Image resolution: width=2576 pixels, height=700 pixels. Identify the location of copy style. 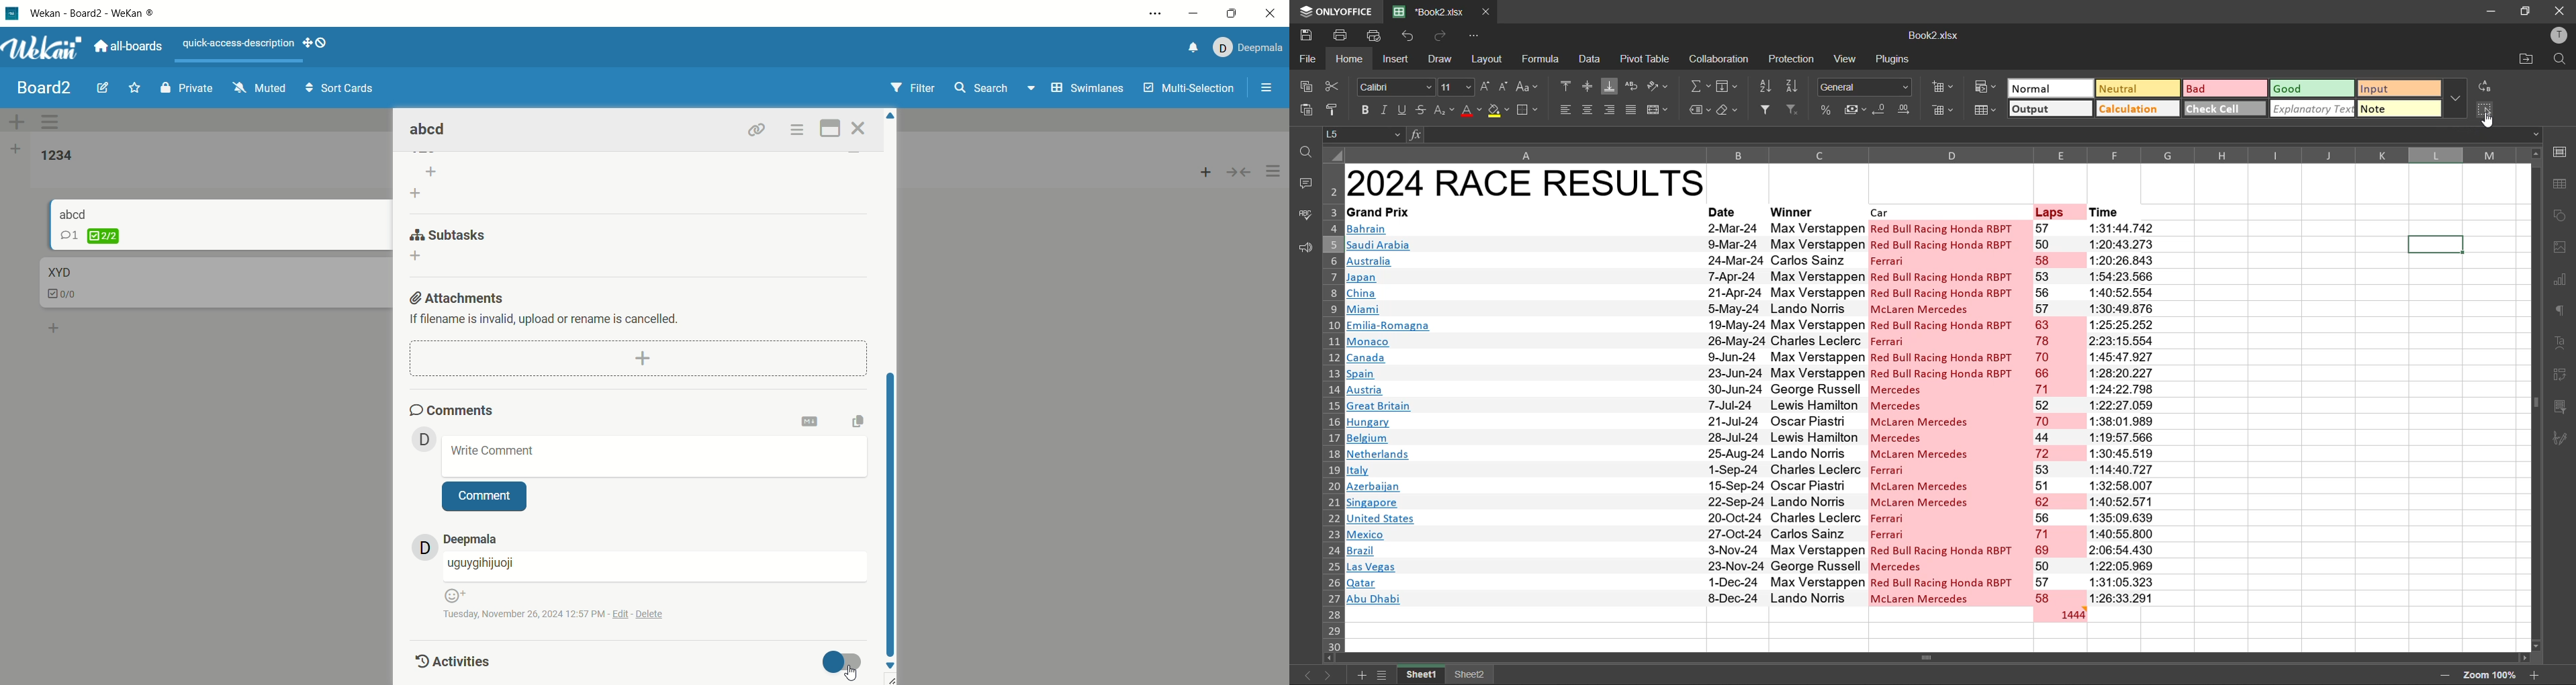
(1334, 106).